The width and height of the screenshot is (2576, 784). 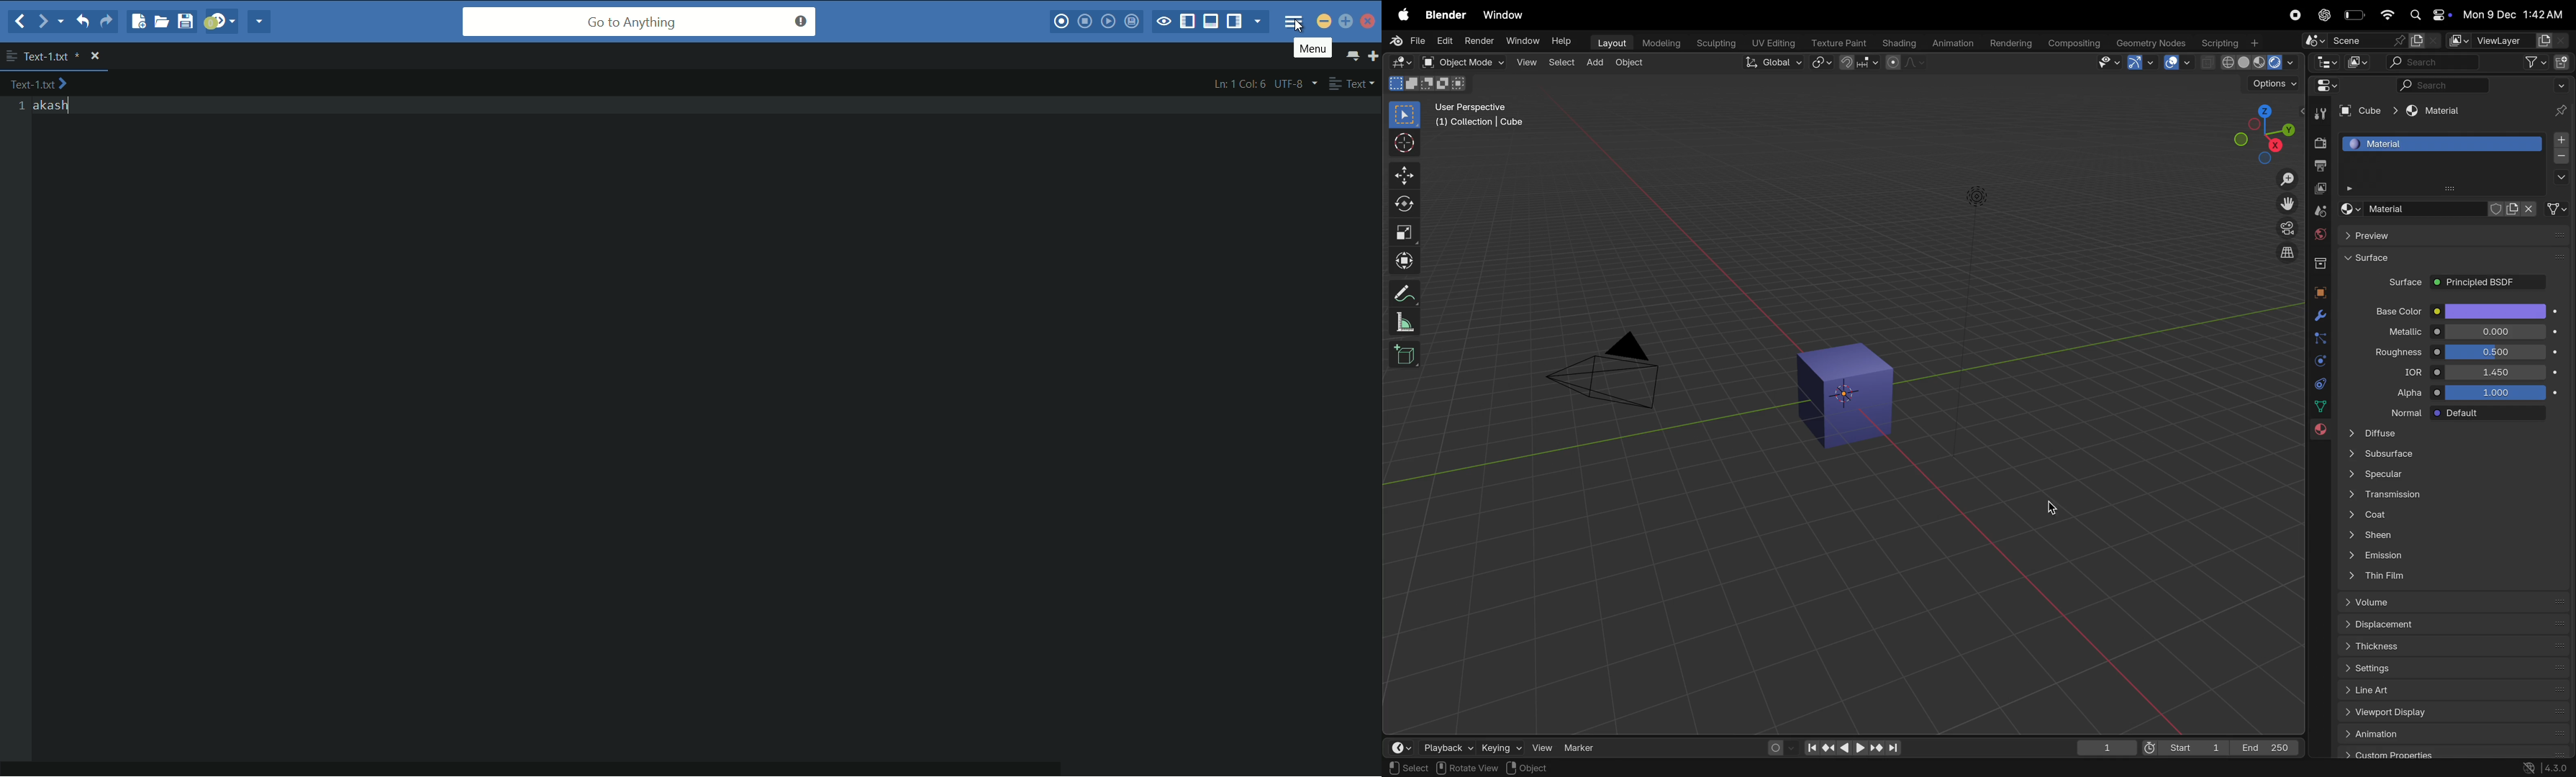 I want to click on file type, so click(x=1353, y=84).